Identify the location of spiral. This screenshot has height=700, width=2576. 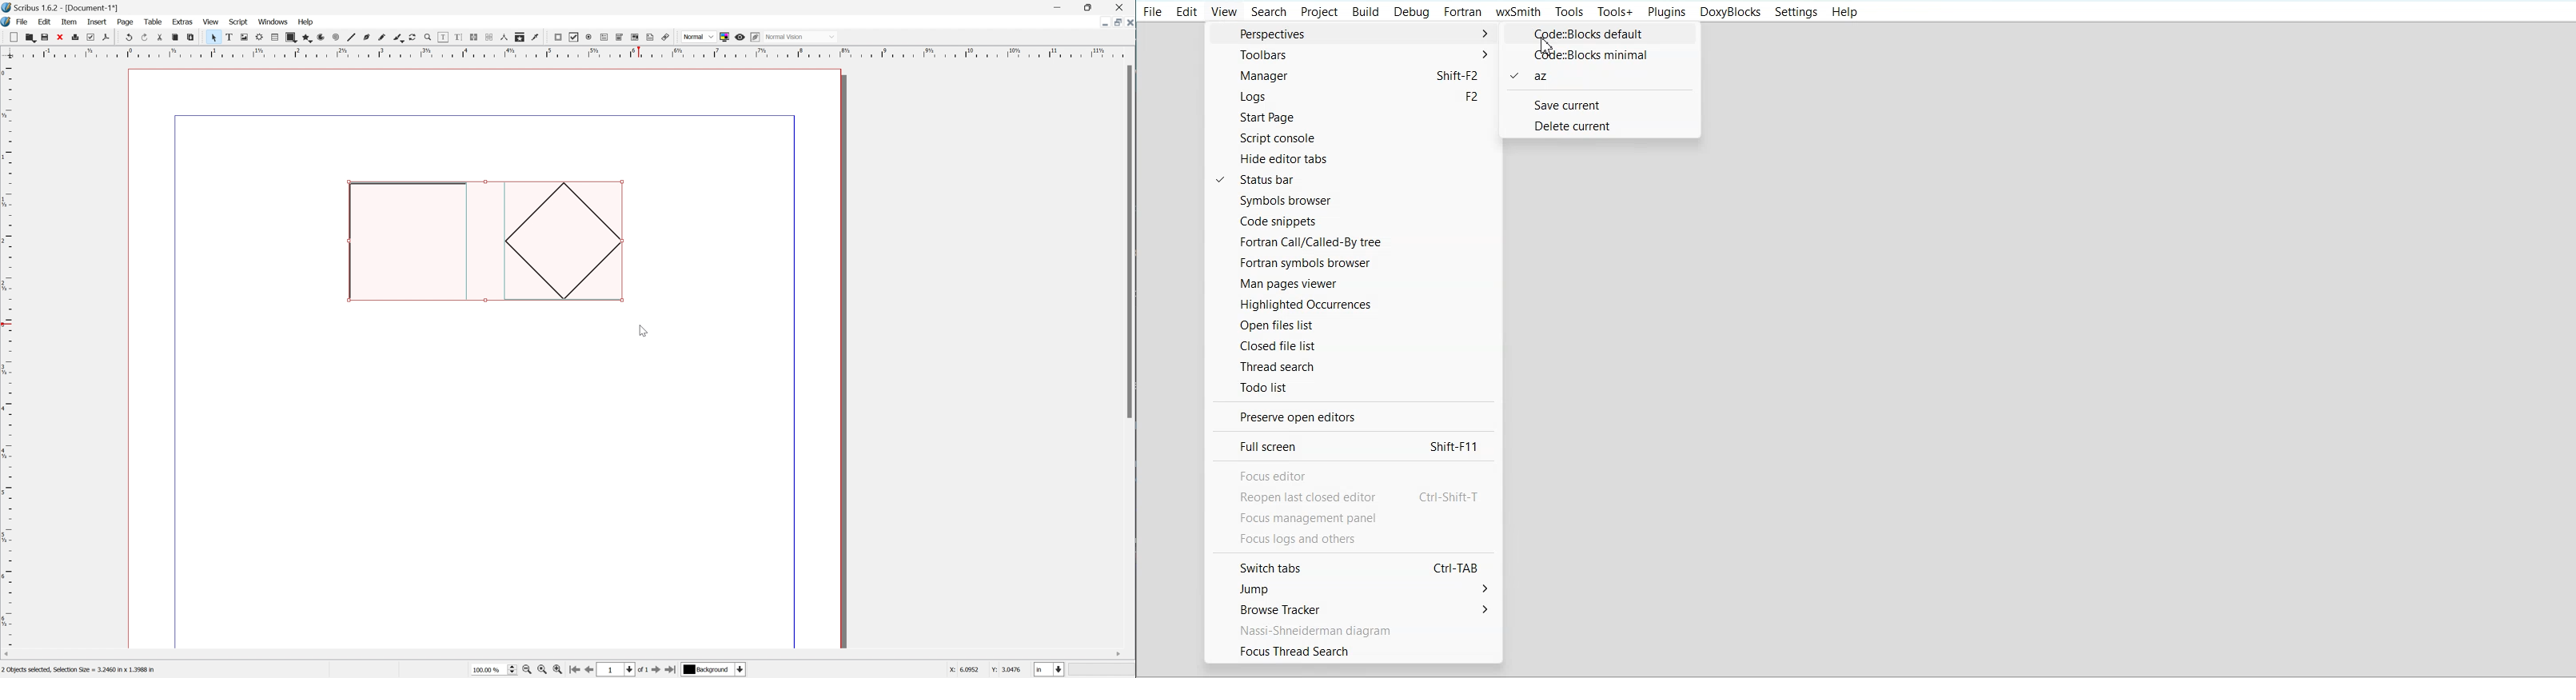
(334, 38).